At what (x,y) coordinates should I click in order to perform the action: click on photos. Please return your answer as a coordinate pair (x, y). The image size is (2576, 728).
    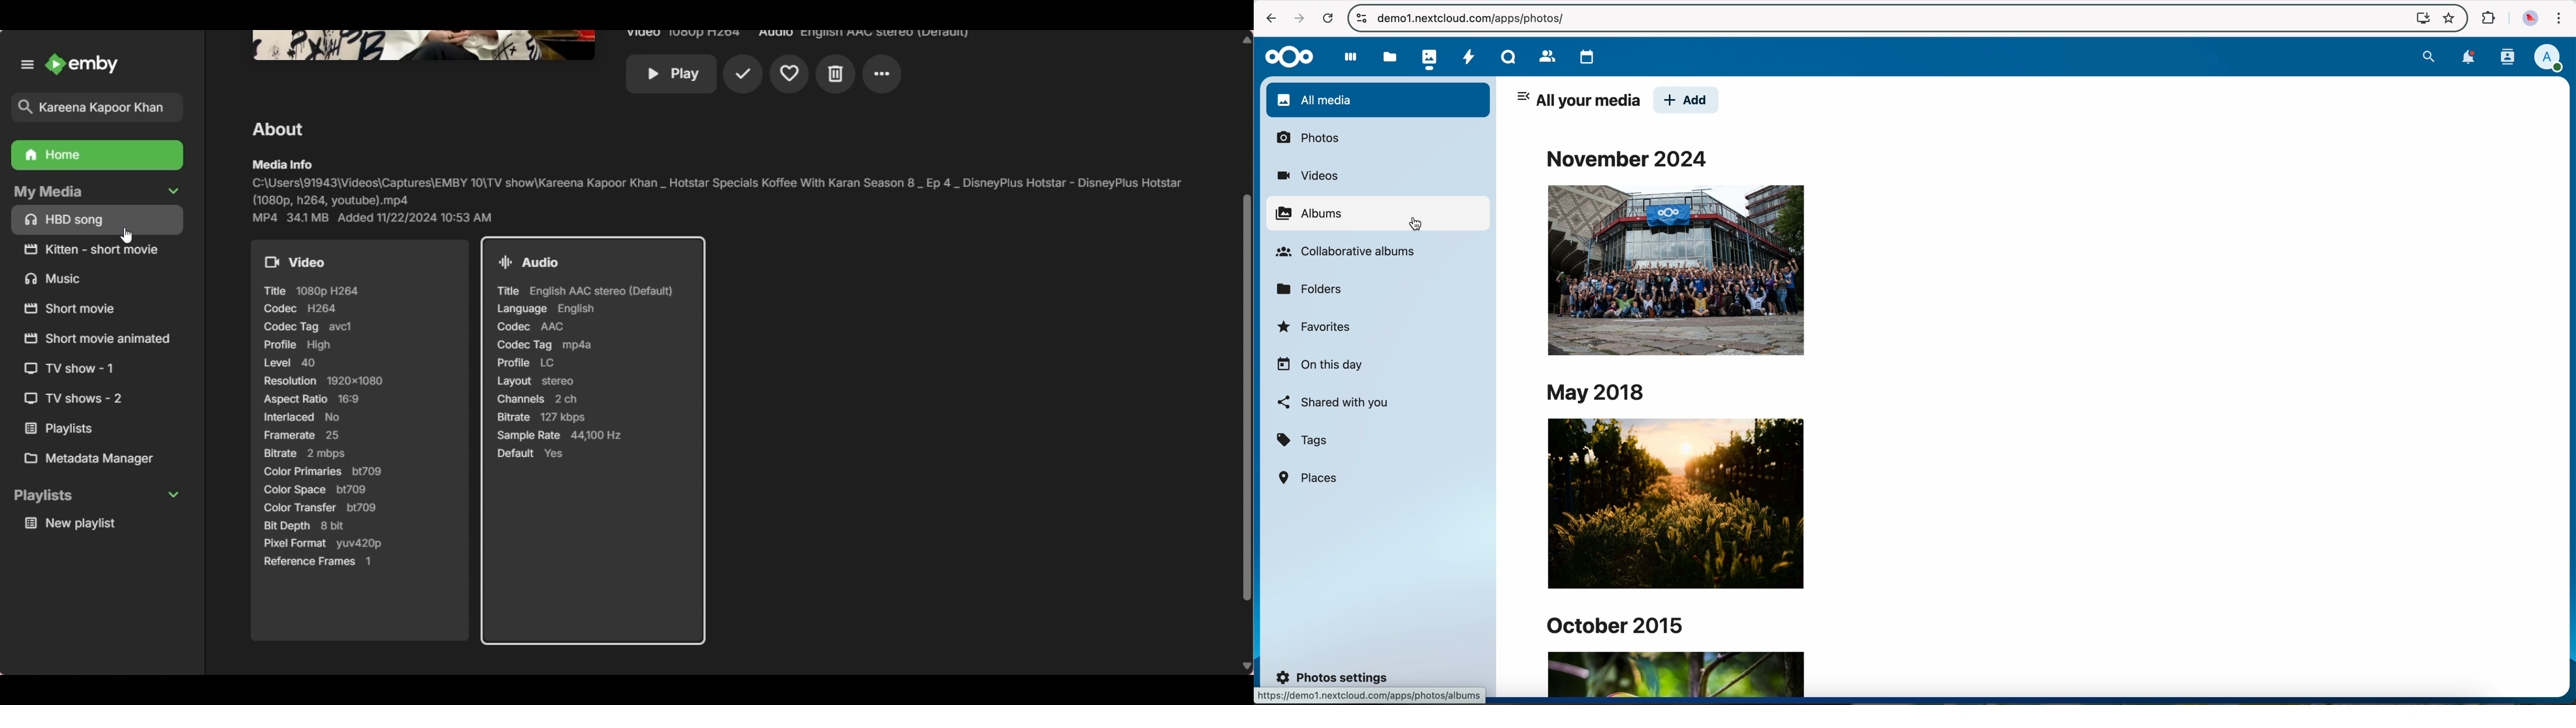
    Looking at the image, I should click on (1314, 137).